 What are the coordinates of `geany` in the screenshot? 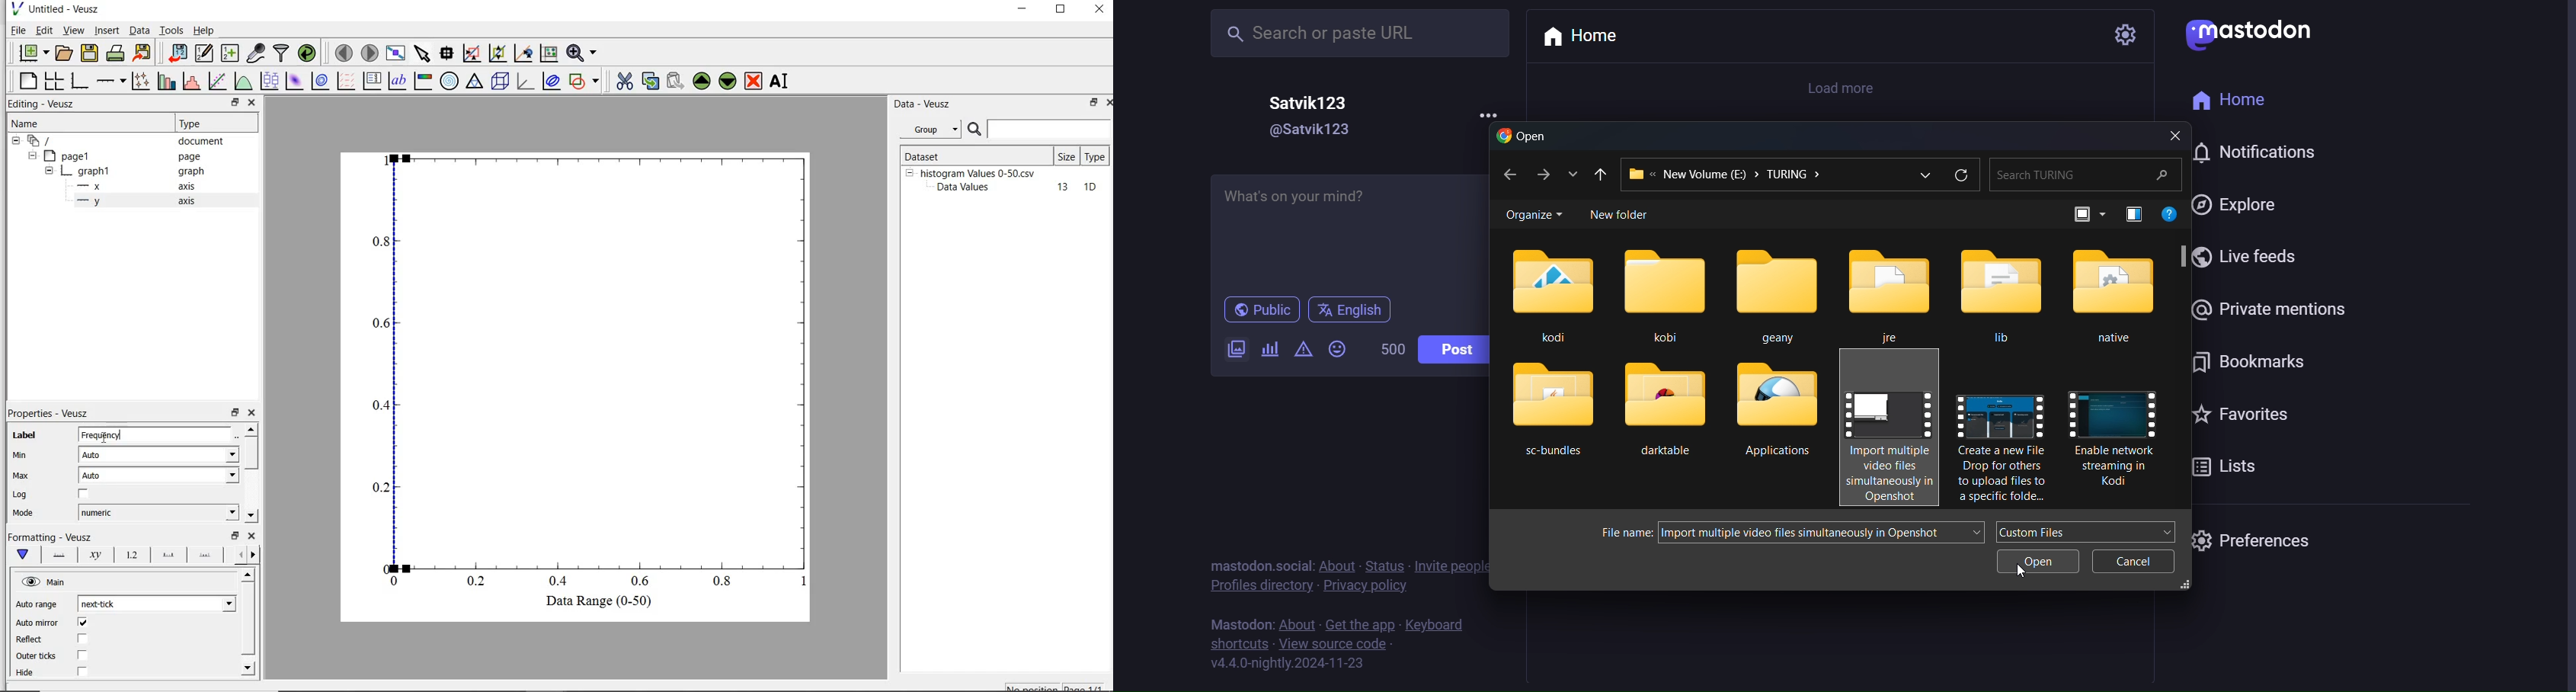 It's located at (1780, 290).